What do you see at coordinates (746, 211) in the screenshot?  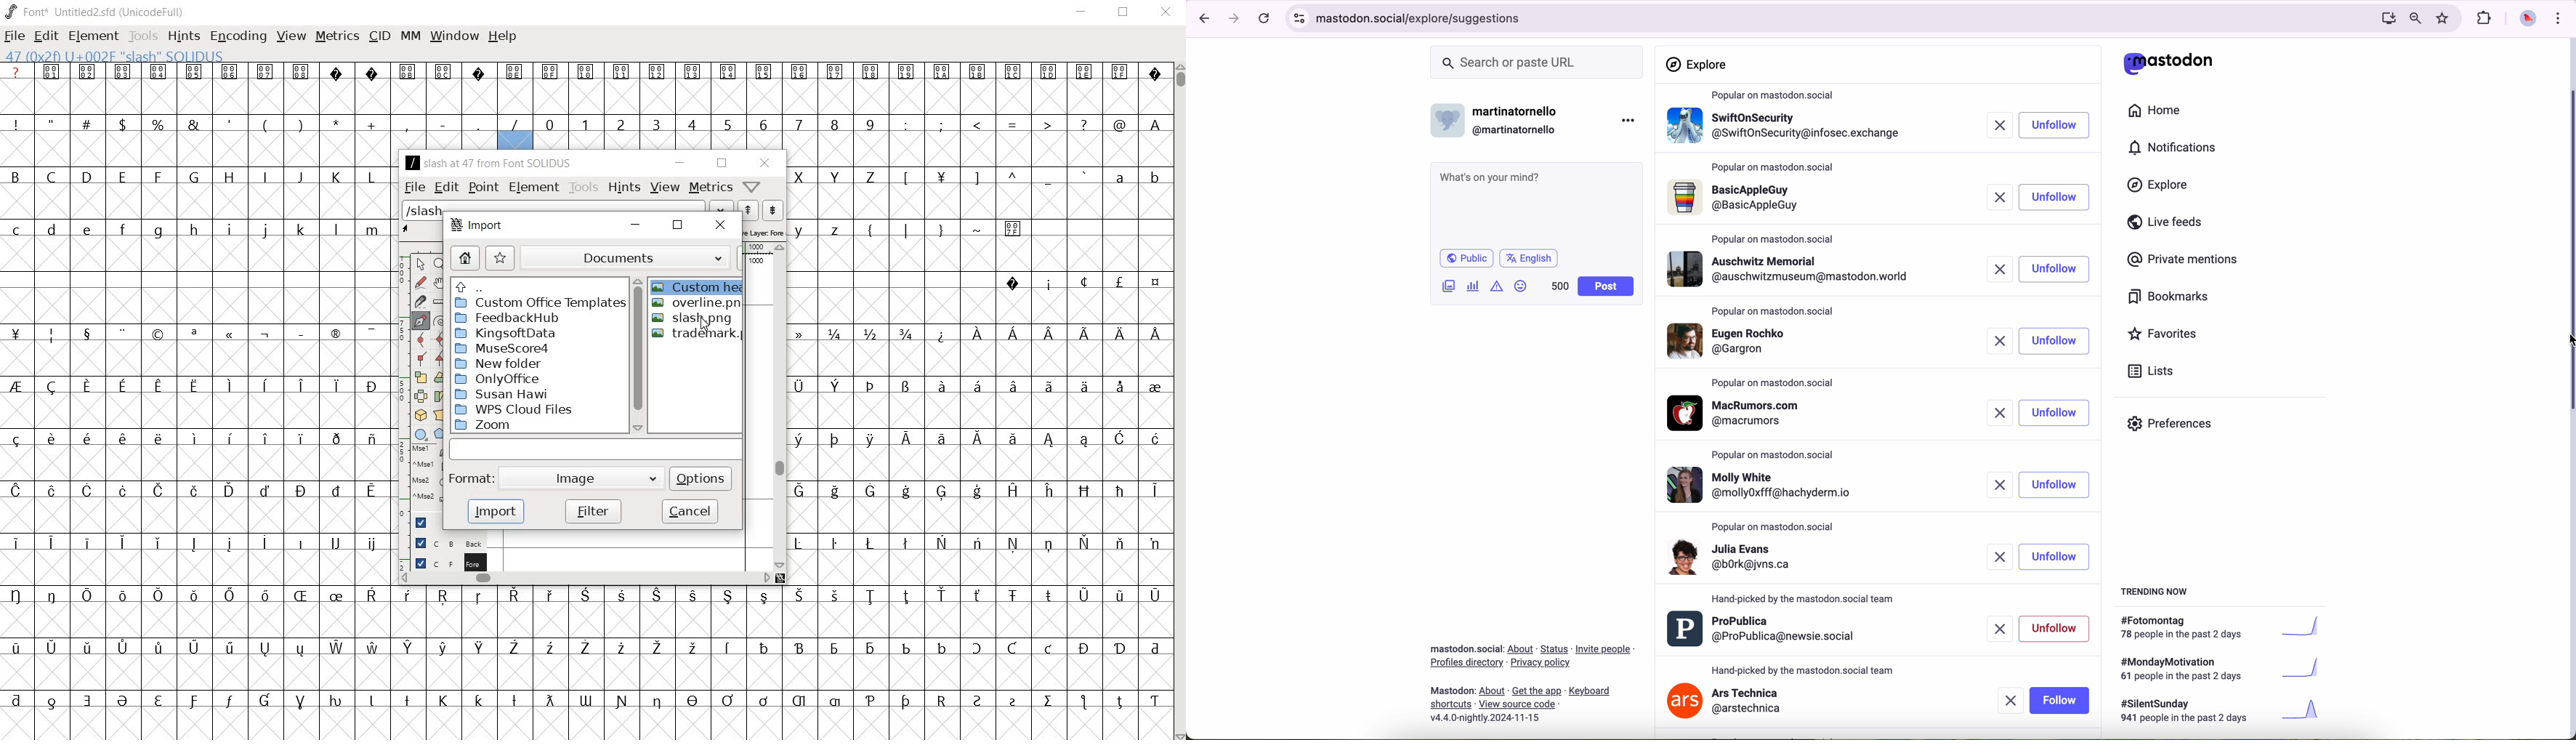 I see `show the next word on the list` at bounding box center [746, 211].